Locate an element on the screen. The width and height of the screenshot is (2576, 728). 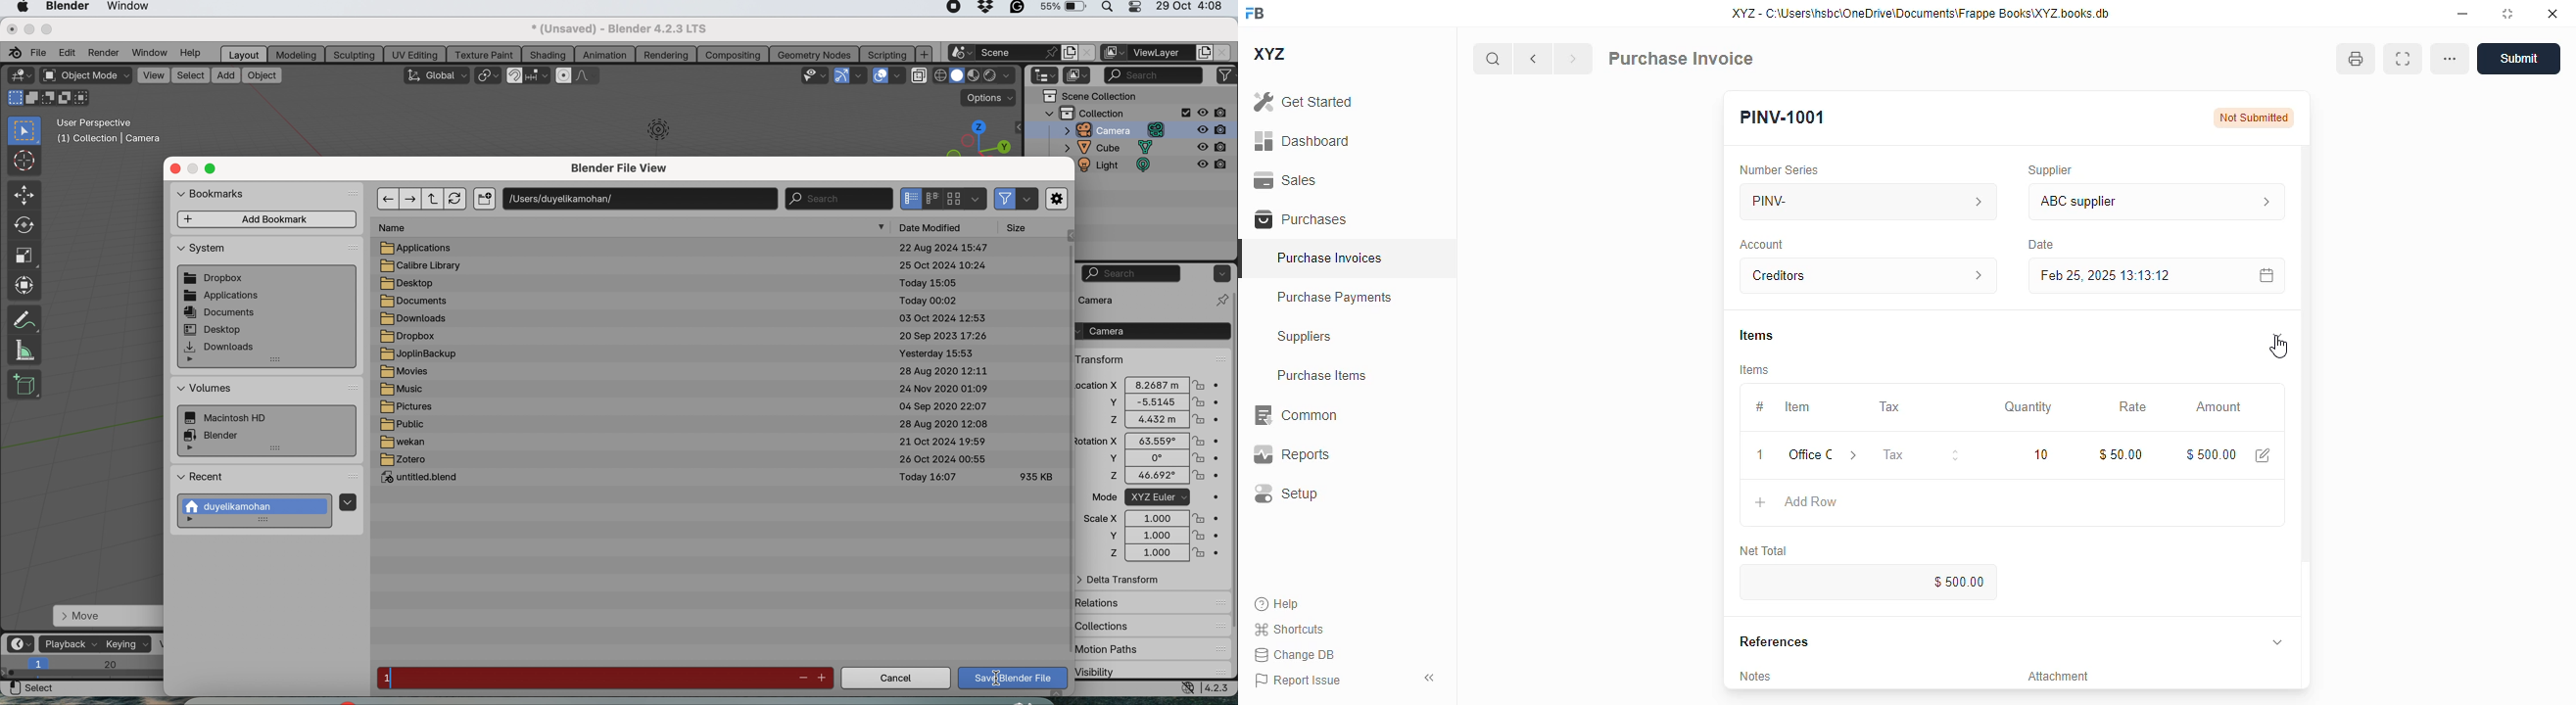
attachment is located at coordinates (2059, 678).